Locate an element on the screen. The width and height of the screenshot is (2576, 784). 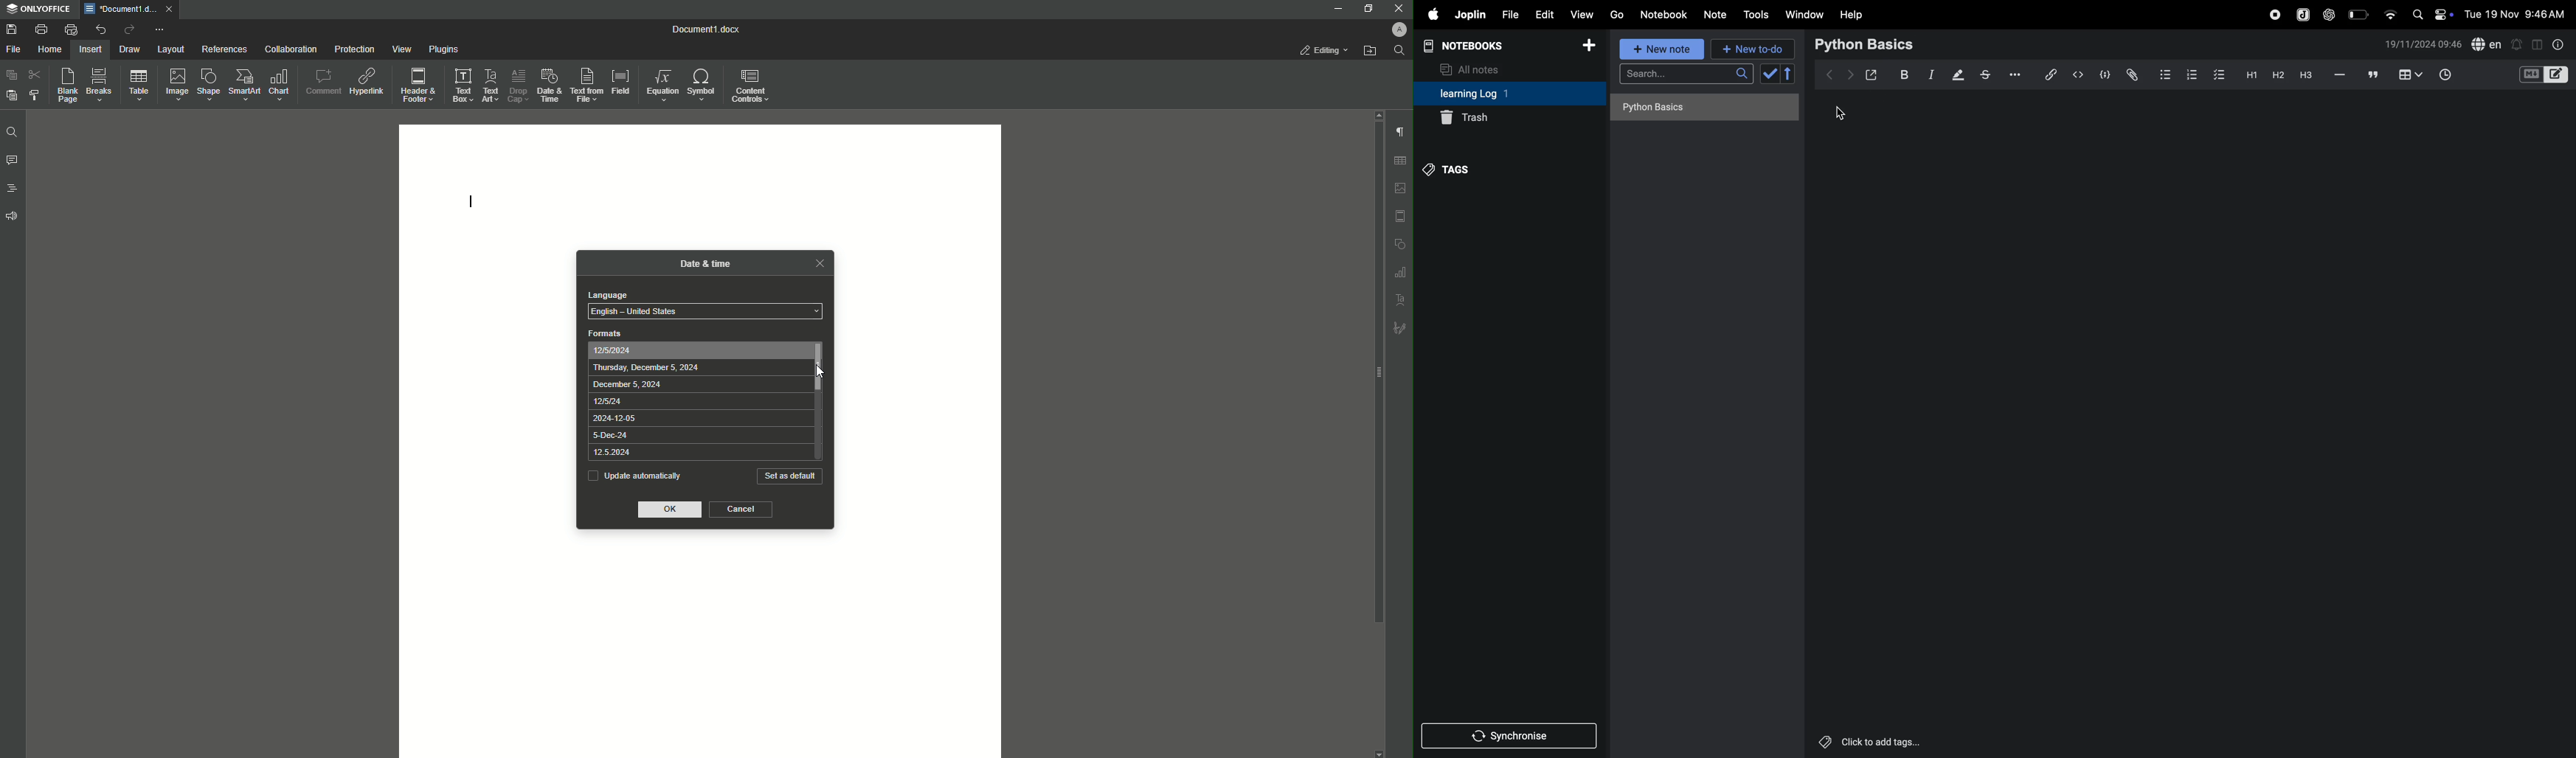
Thursday, December 5, 2024 is located at coordinates (647, 368).